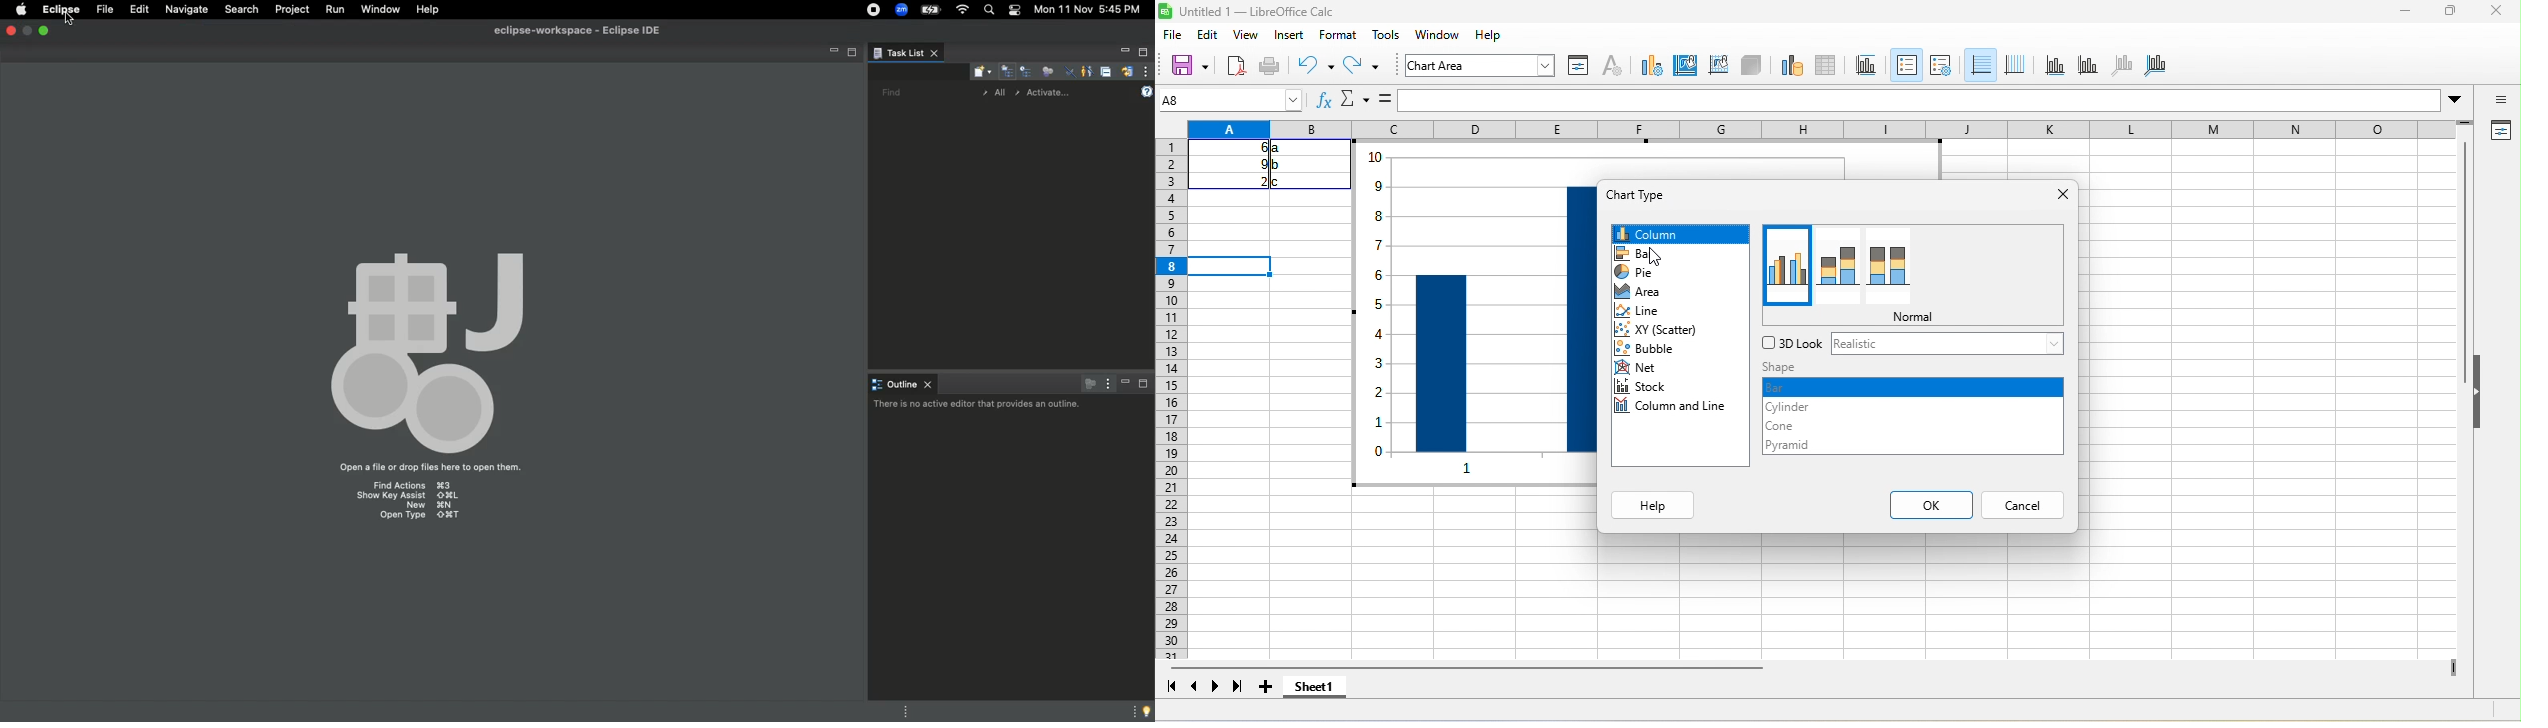 The height and width of the screenshot is (728, 2548). I want to click on undo, so click(1312, 66).